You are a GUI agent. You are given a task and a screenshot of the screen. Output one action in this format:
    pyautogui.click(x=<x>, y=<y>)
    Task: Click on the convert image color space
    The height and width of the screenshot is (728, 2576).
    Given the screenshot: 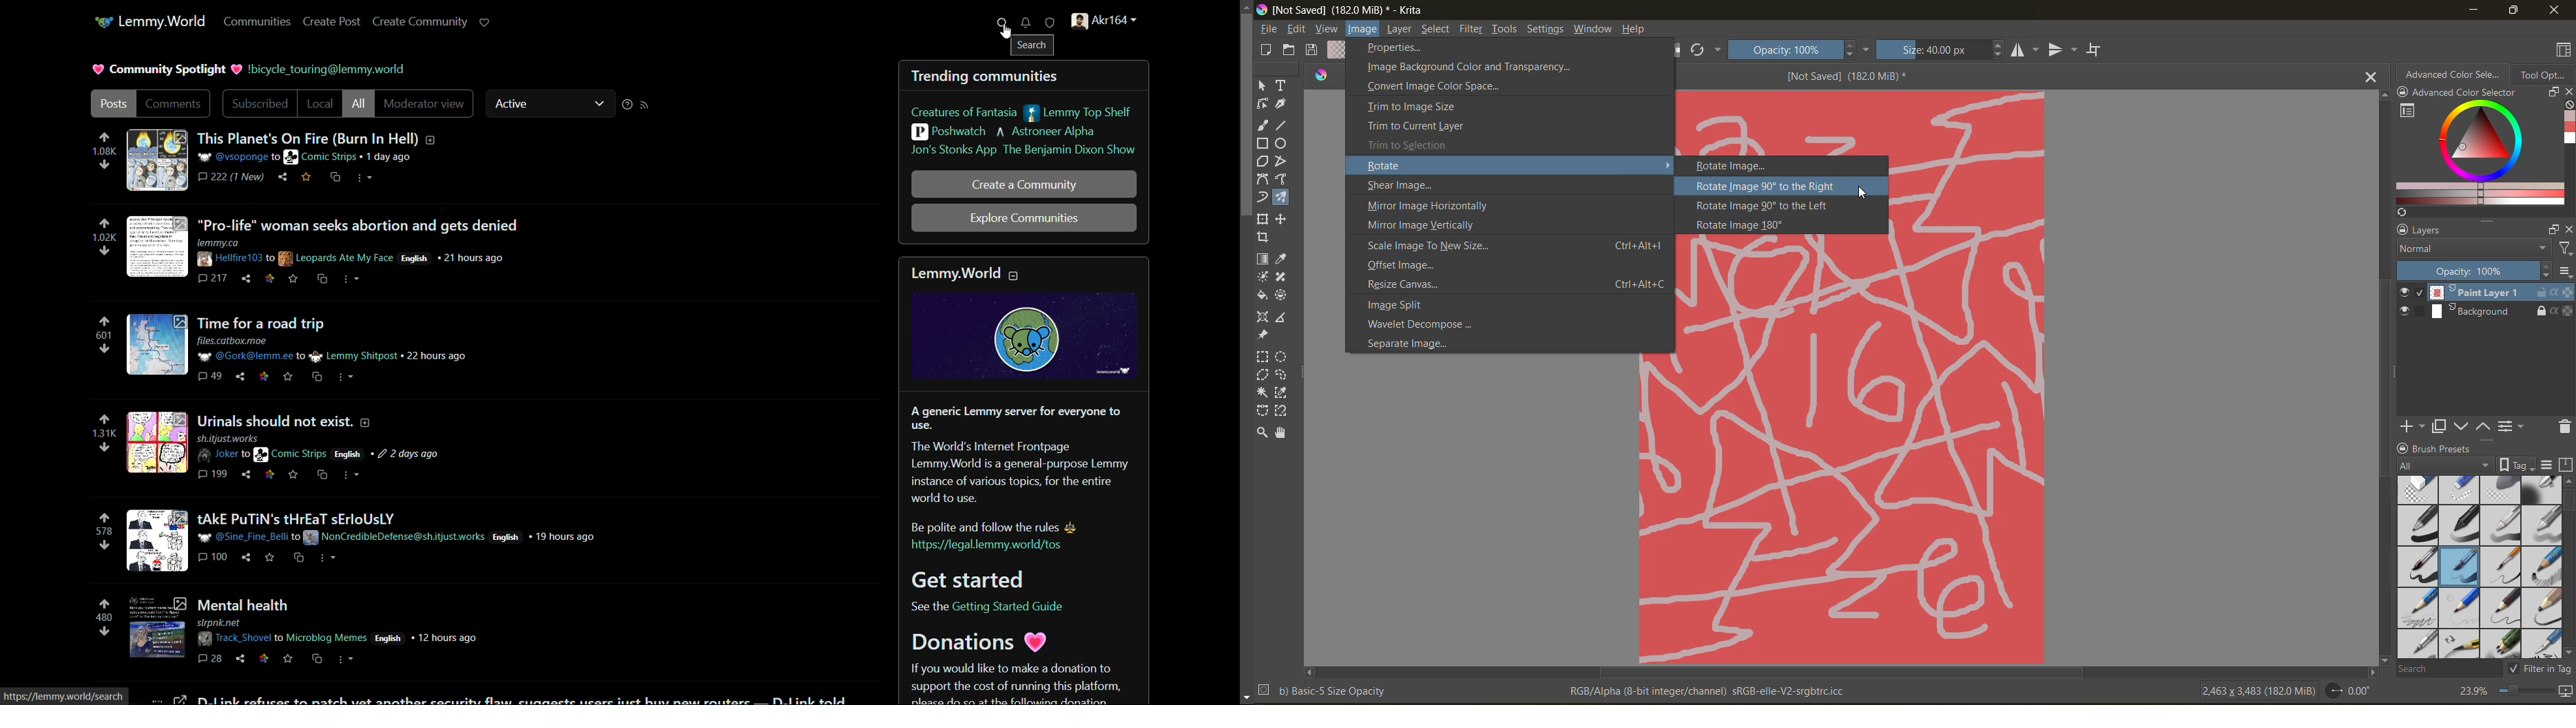 What is the action you would take?
    pyautogui.click(x=1438, y=88)
    